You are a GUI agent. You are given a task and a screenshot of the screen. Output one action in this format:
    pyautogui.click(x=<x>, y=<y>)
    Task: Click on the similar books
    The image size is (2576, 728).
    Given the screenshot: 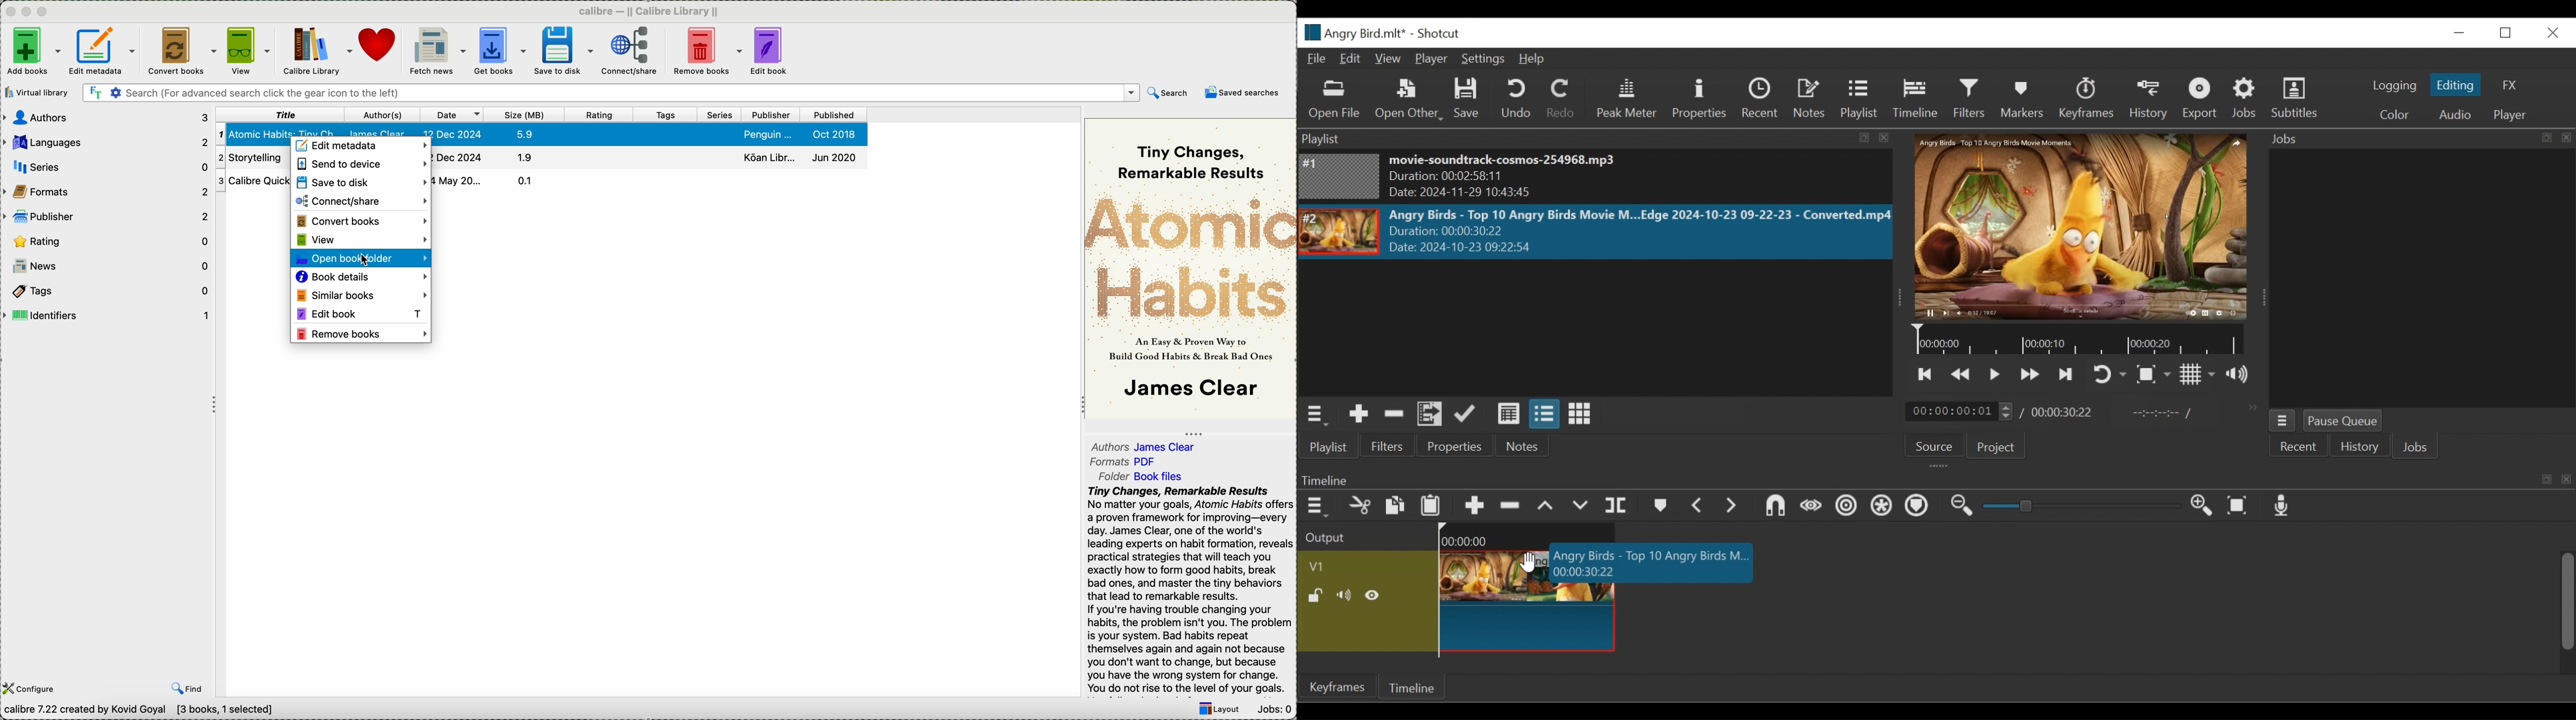 What is the action you would take?
    pyautogui.click(x=360, y=294)
    